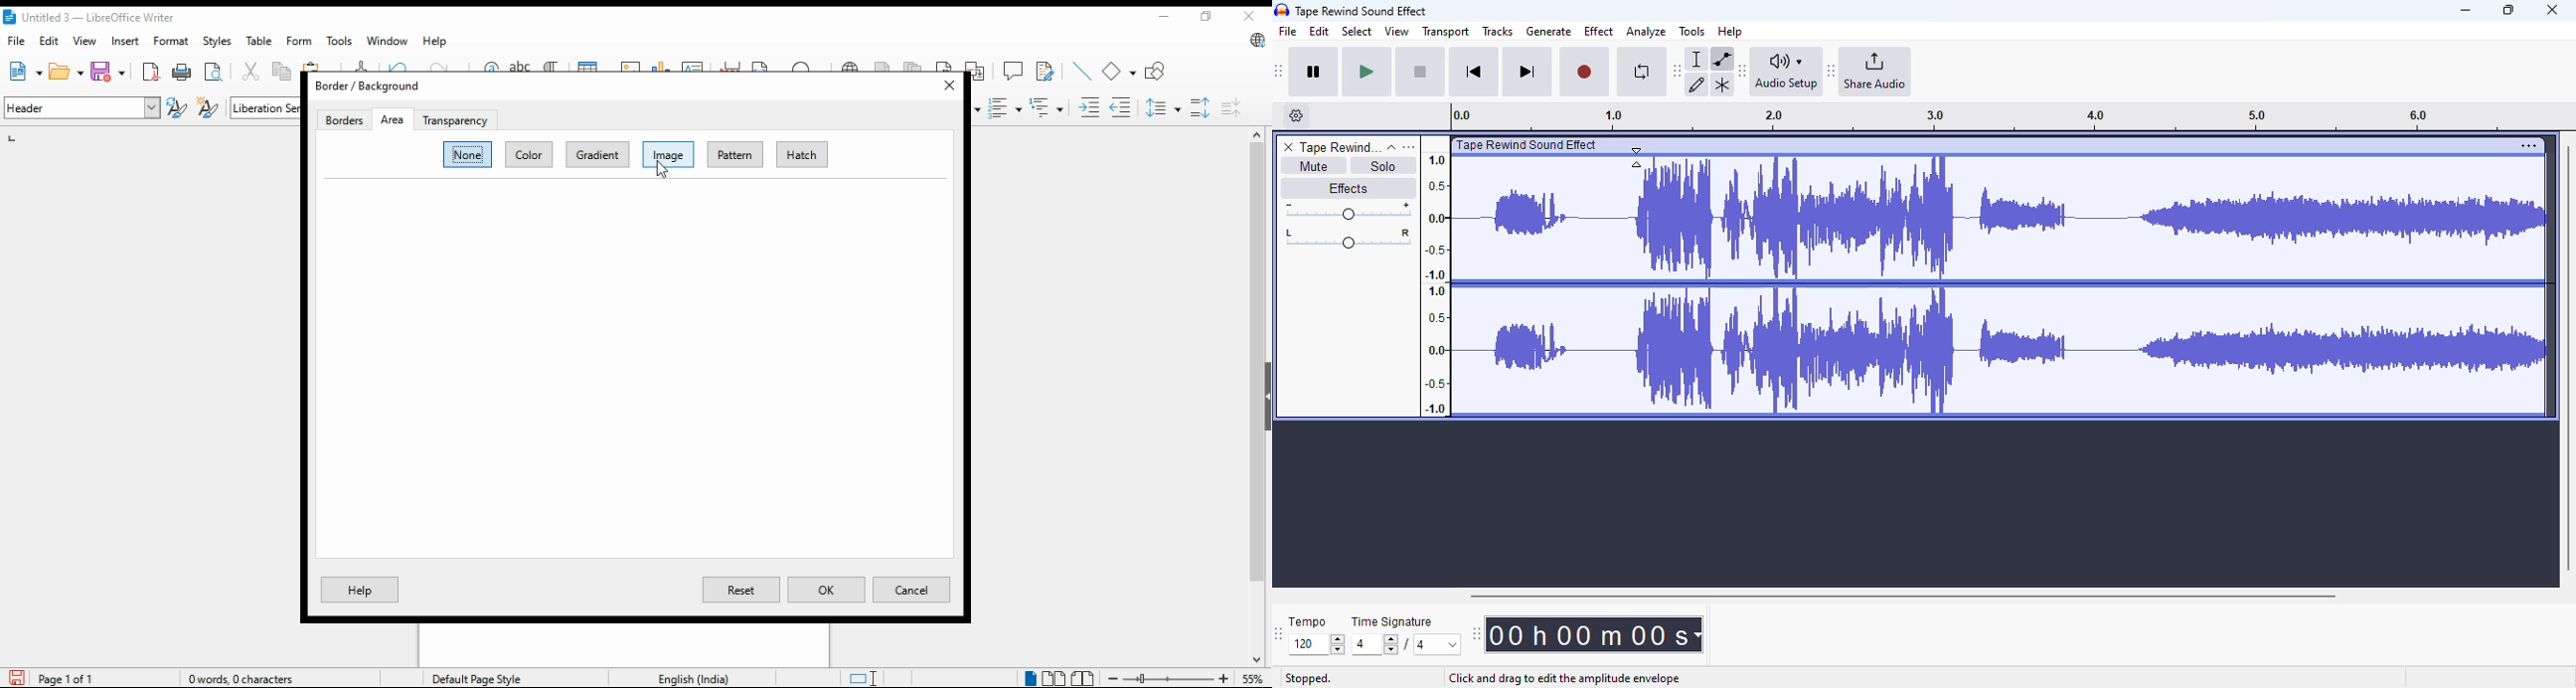 Image resolution: width=2576 pixels, height=700 pixels. What do you see at coordinates (1498, 32) in the screenshot?
I see `tracks` at bounding box center [1498, 32].